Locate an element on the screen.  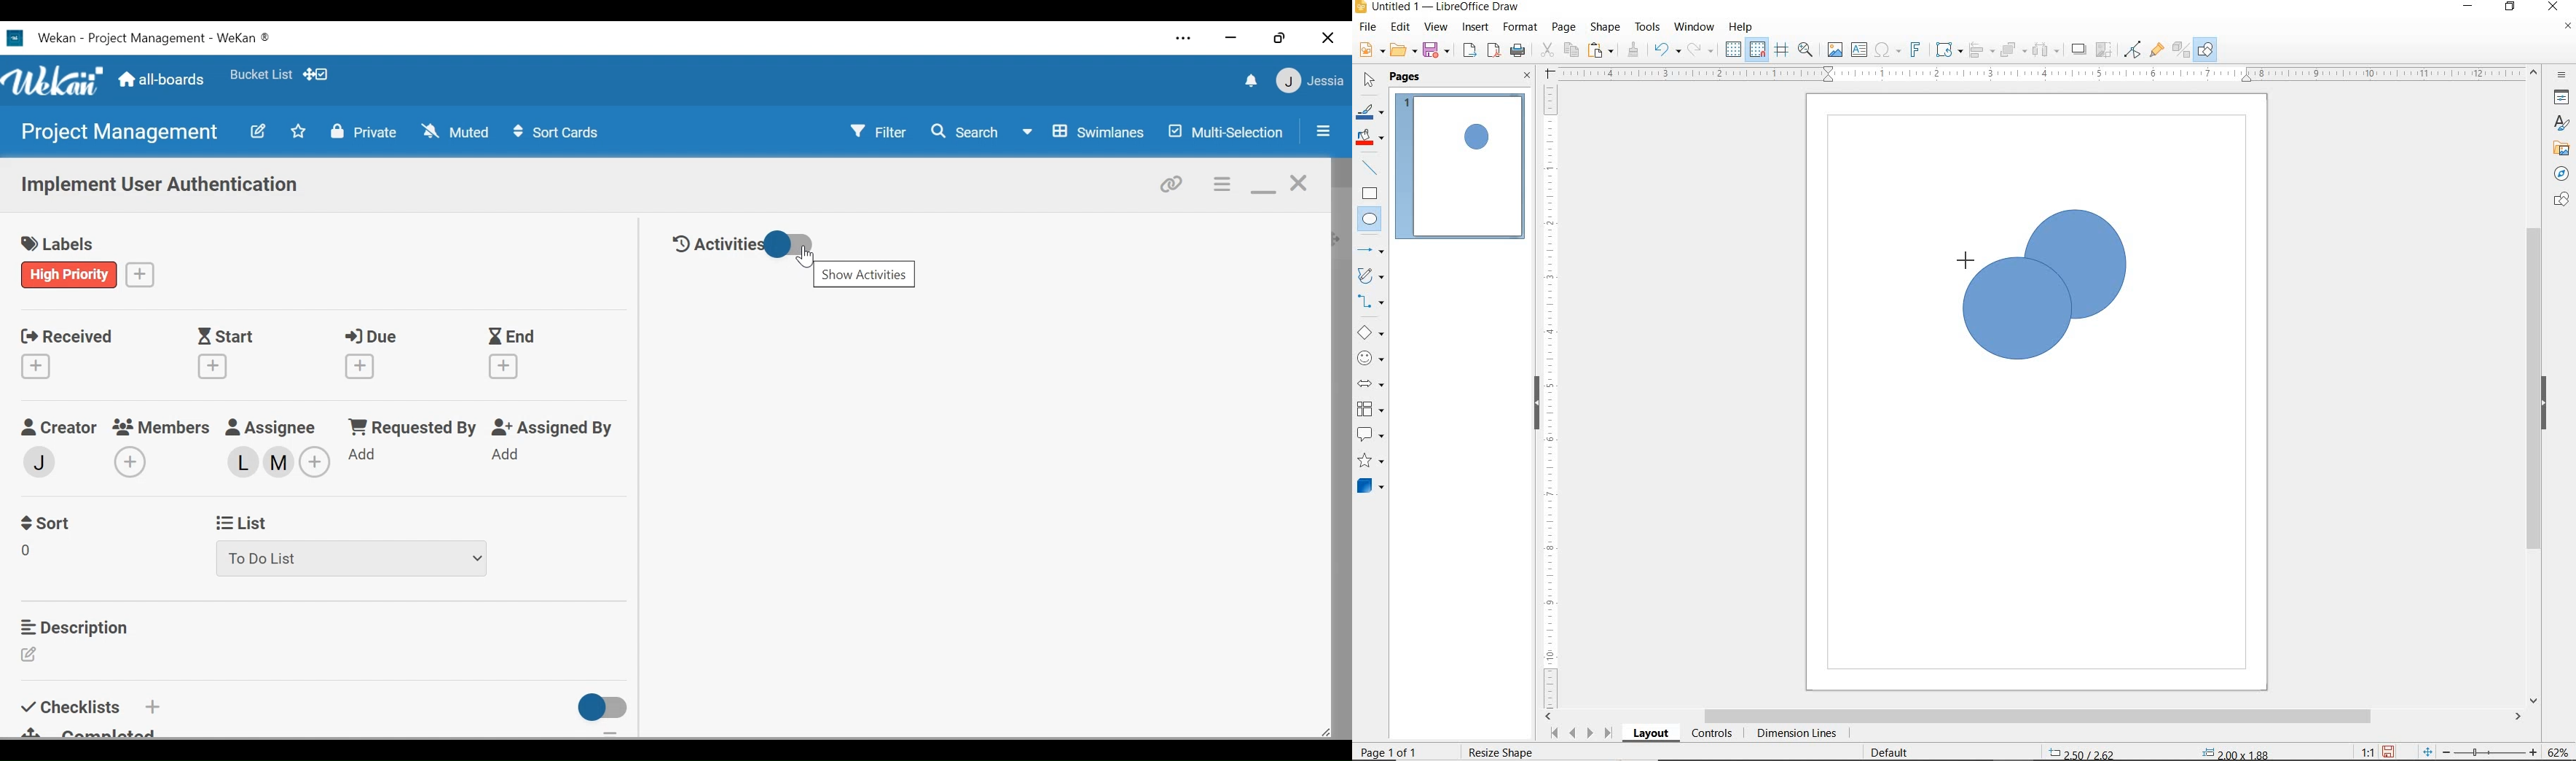
HIDE is located at coordinates (2548, 403).